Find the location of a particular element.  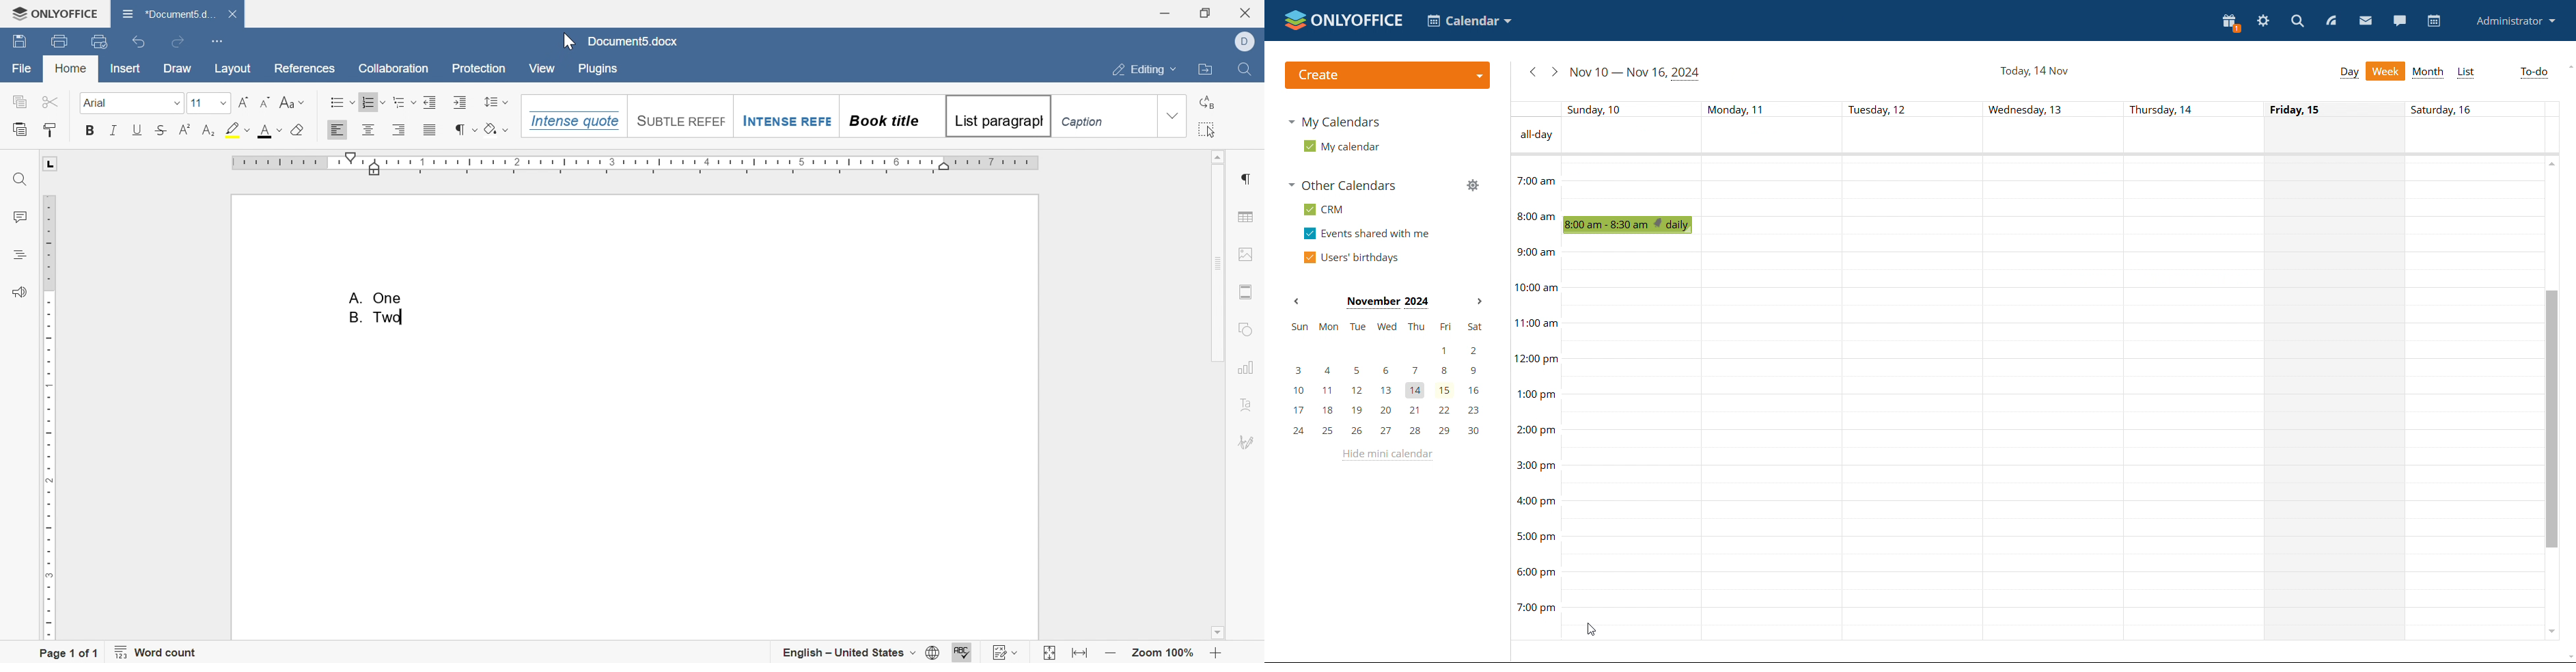

bold is located at coordinates (90, 130).